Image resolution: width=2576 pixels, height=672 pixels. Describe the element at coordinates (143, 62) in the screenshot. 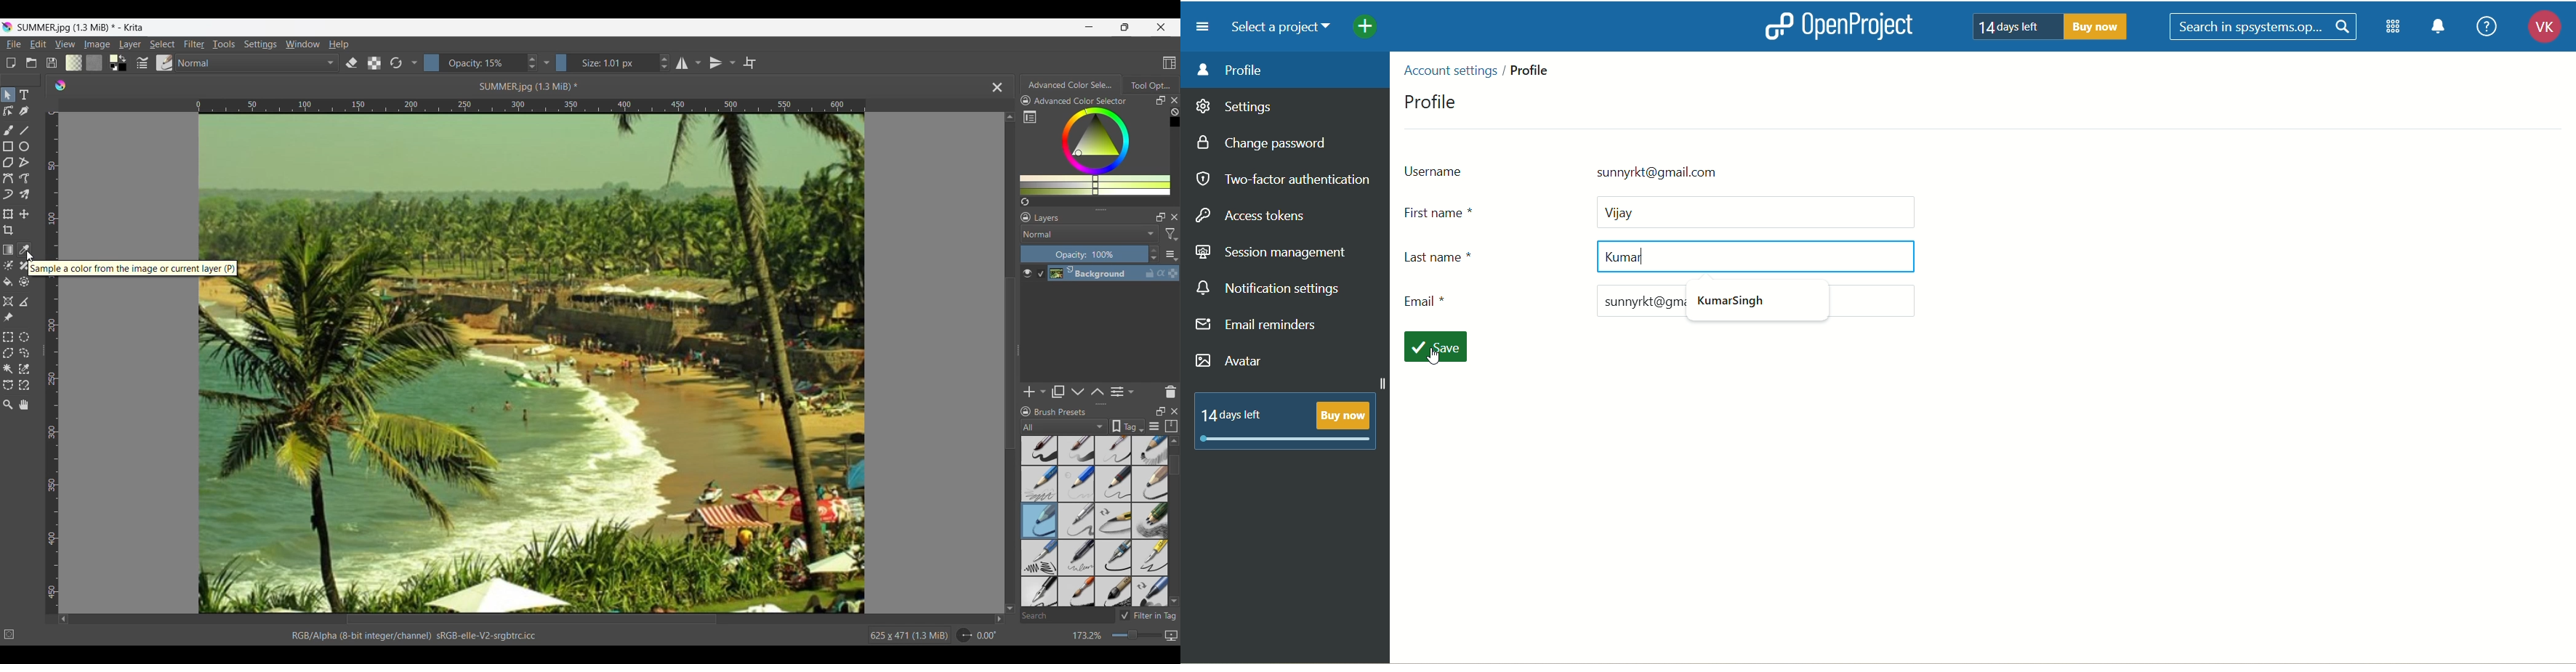

I see `Edit brush settings` at that location.